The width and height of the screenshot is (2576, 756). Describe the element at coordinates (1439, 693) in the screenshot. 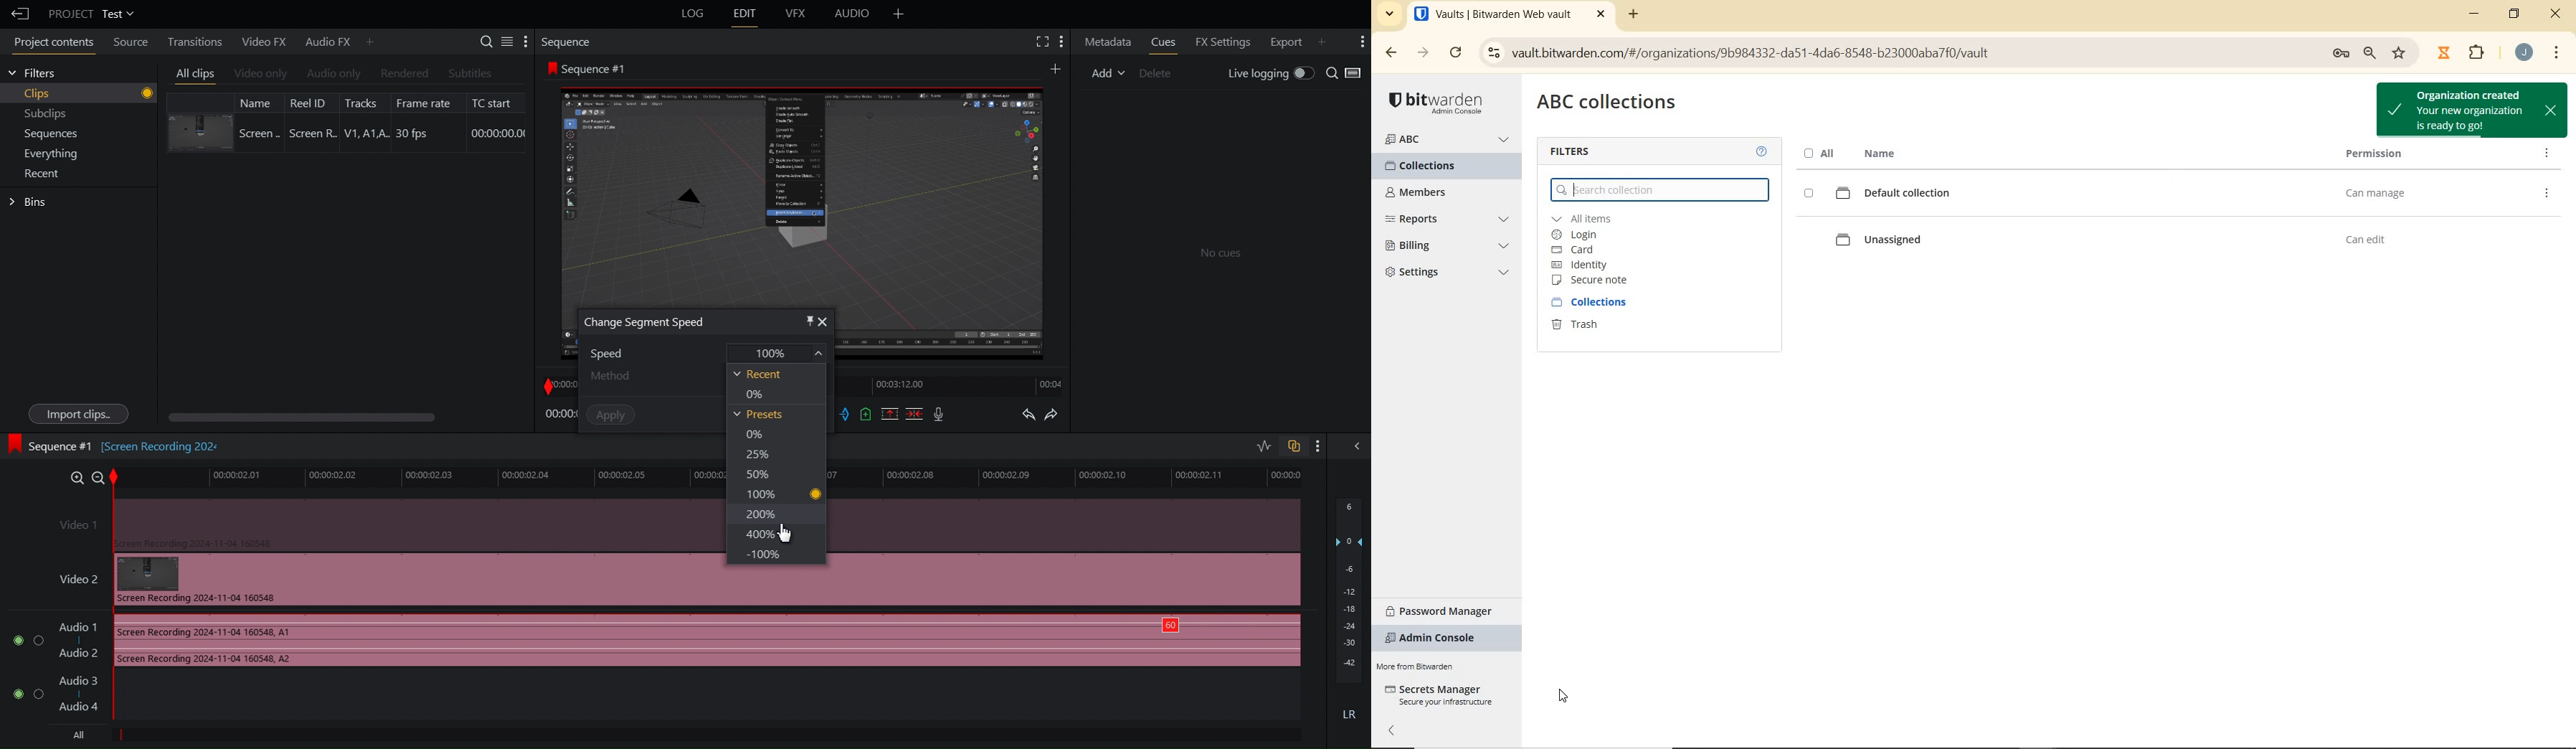

I see `secrets manager` at that location.